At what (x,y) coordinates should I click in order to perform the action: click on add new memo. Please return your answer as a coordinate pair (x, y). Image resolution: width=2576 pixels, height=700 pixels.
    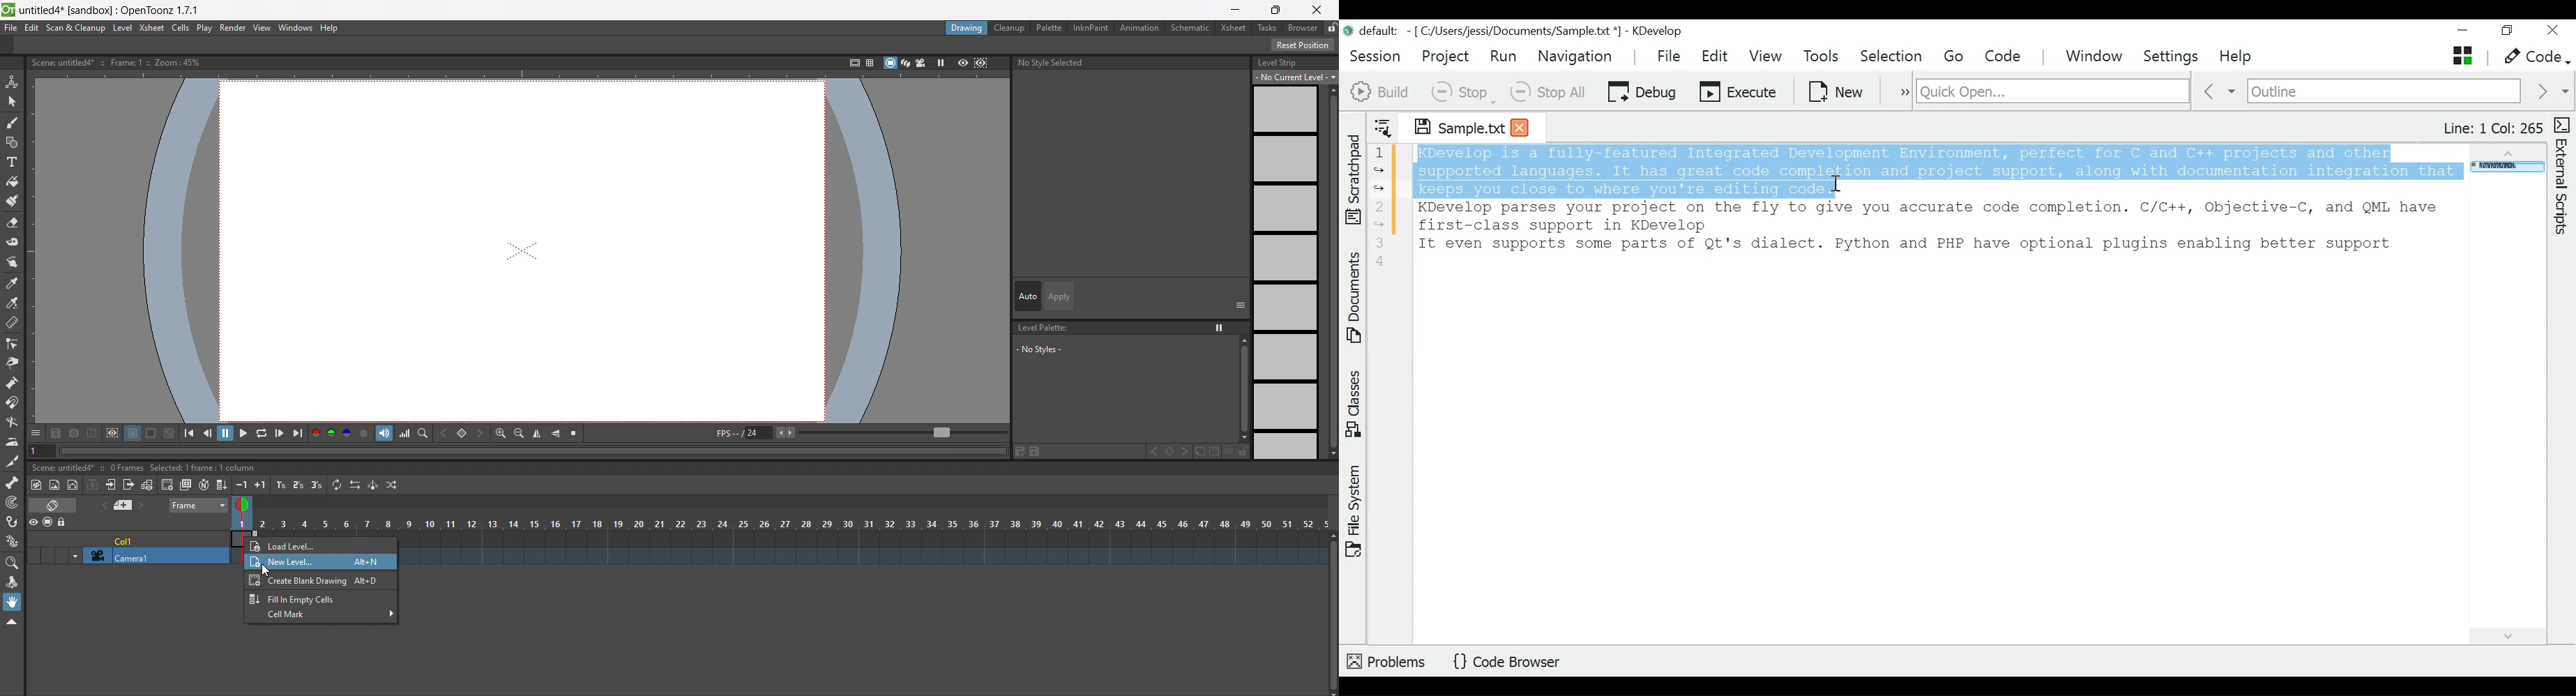
    Looking at the image, I should click on (127, 505).